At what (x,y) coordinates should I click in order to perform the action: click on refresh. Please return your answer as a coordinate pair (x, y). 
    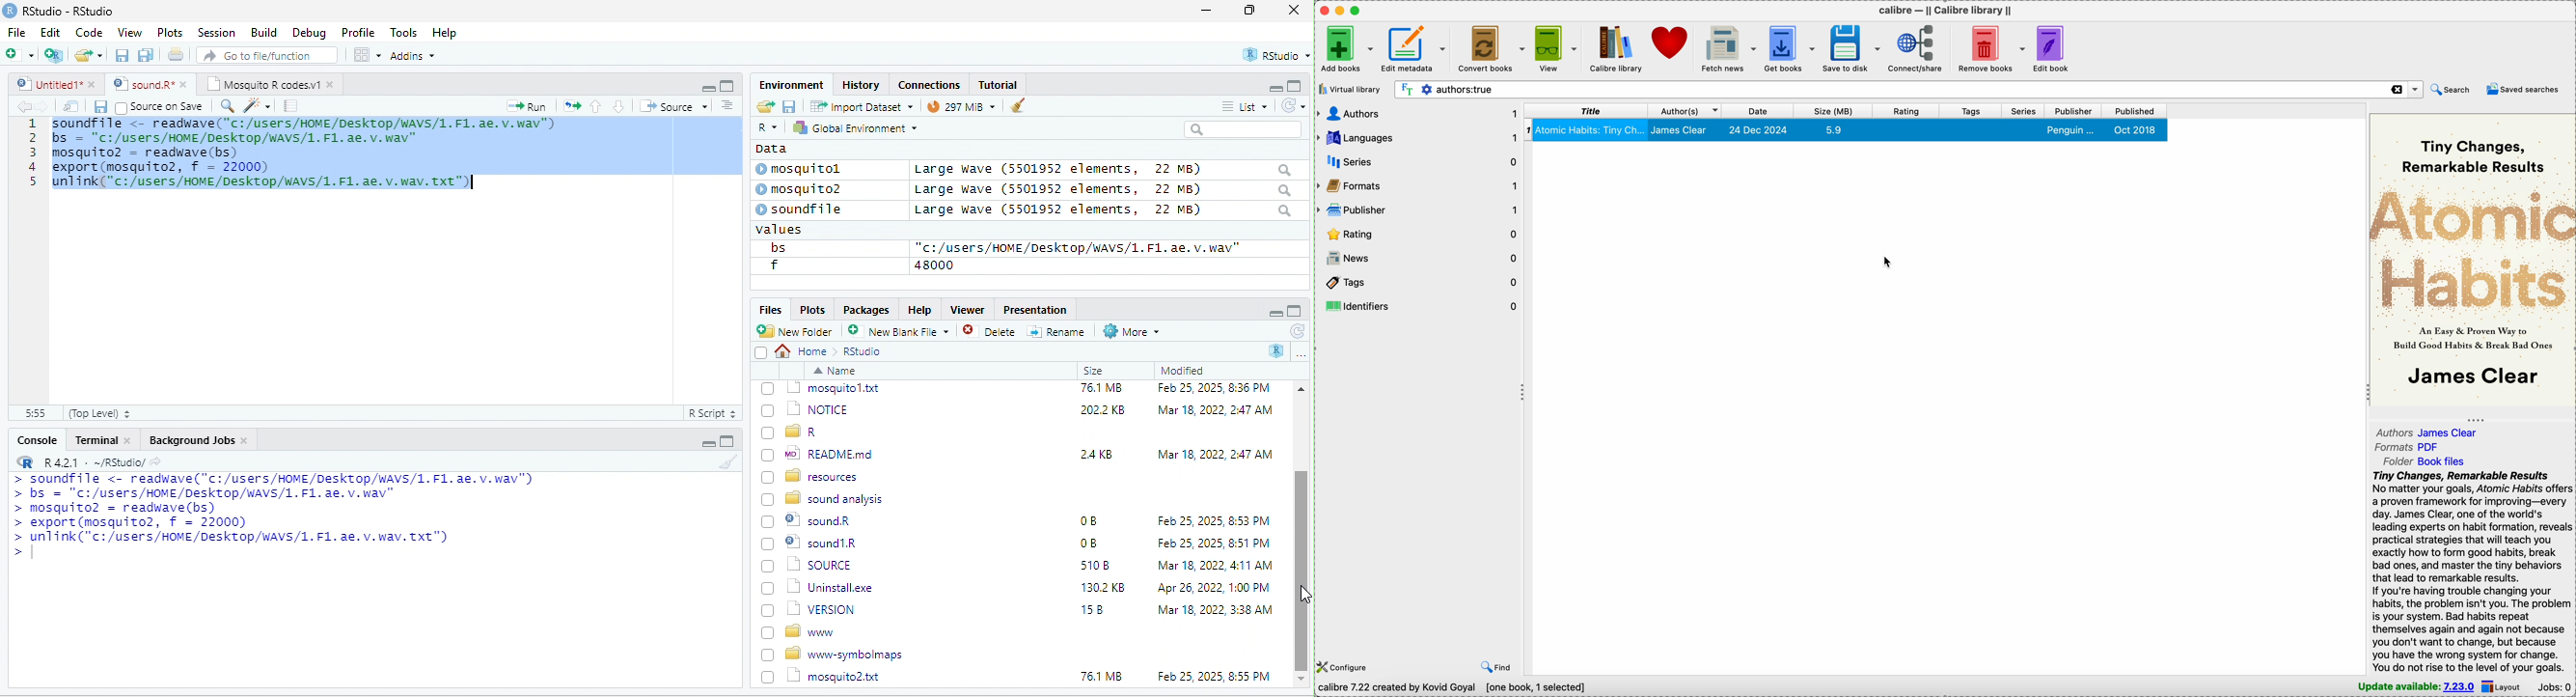
    Looking at the image, I should click on (1290, 105).